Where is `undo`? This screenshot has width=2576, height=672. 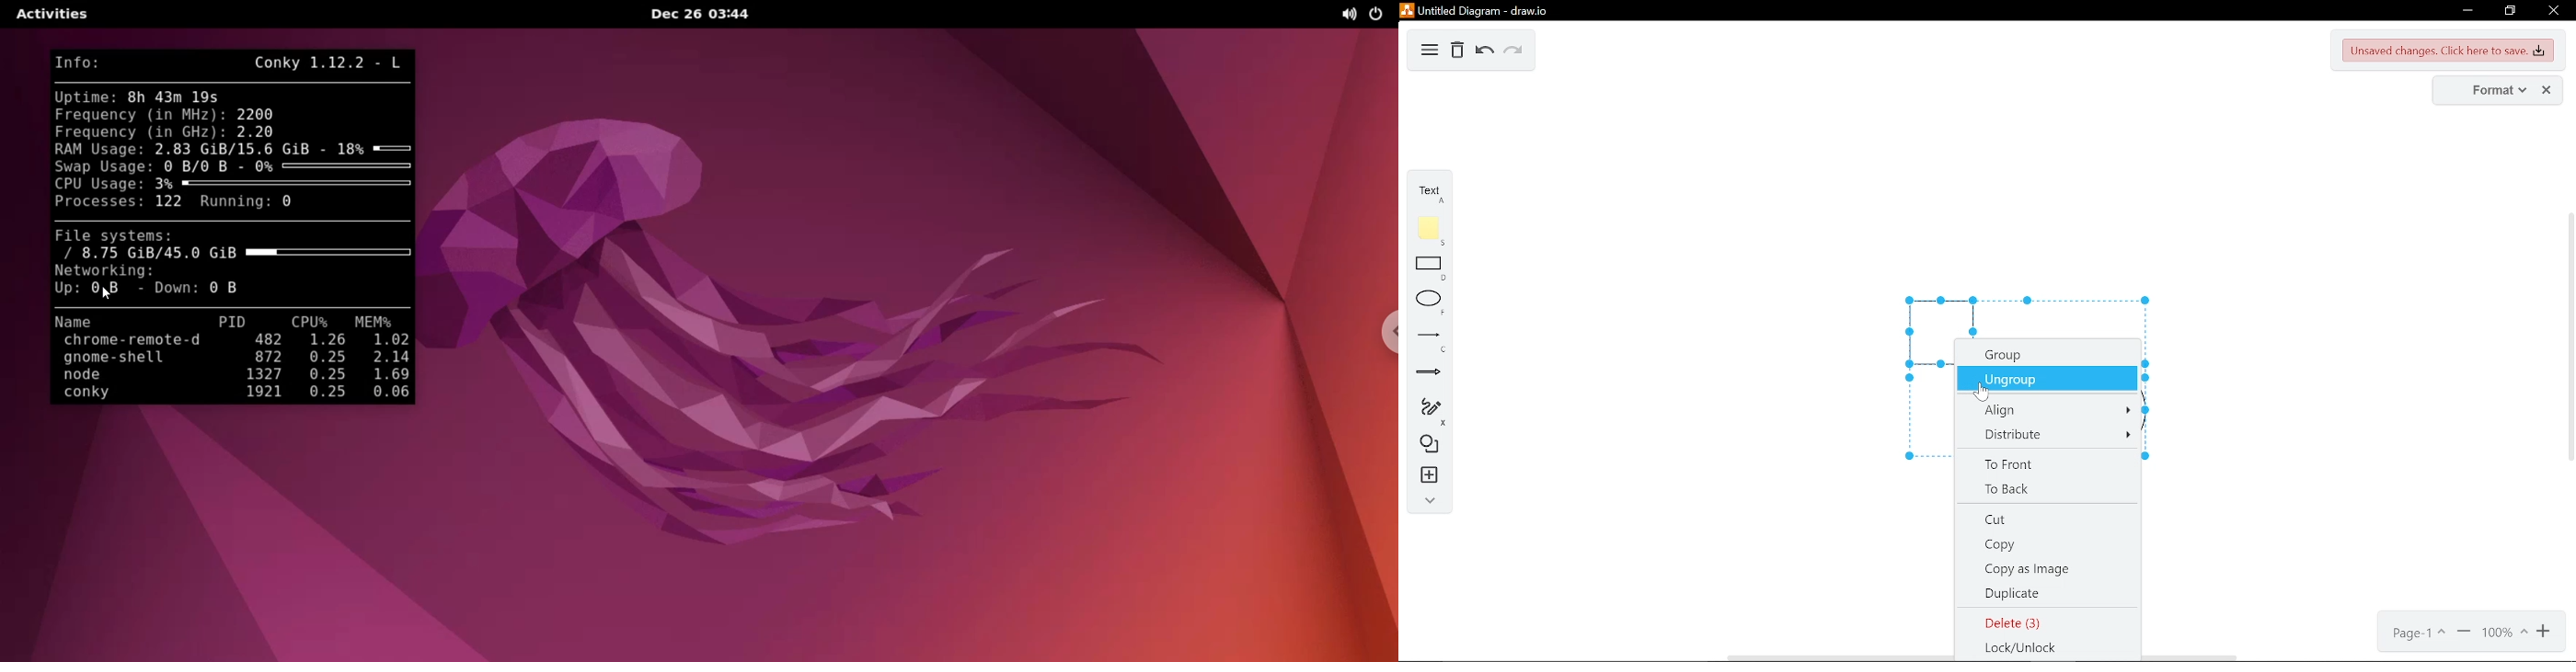 undo is located at coordinates (1483, 52).